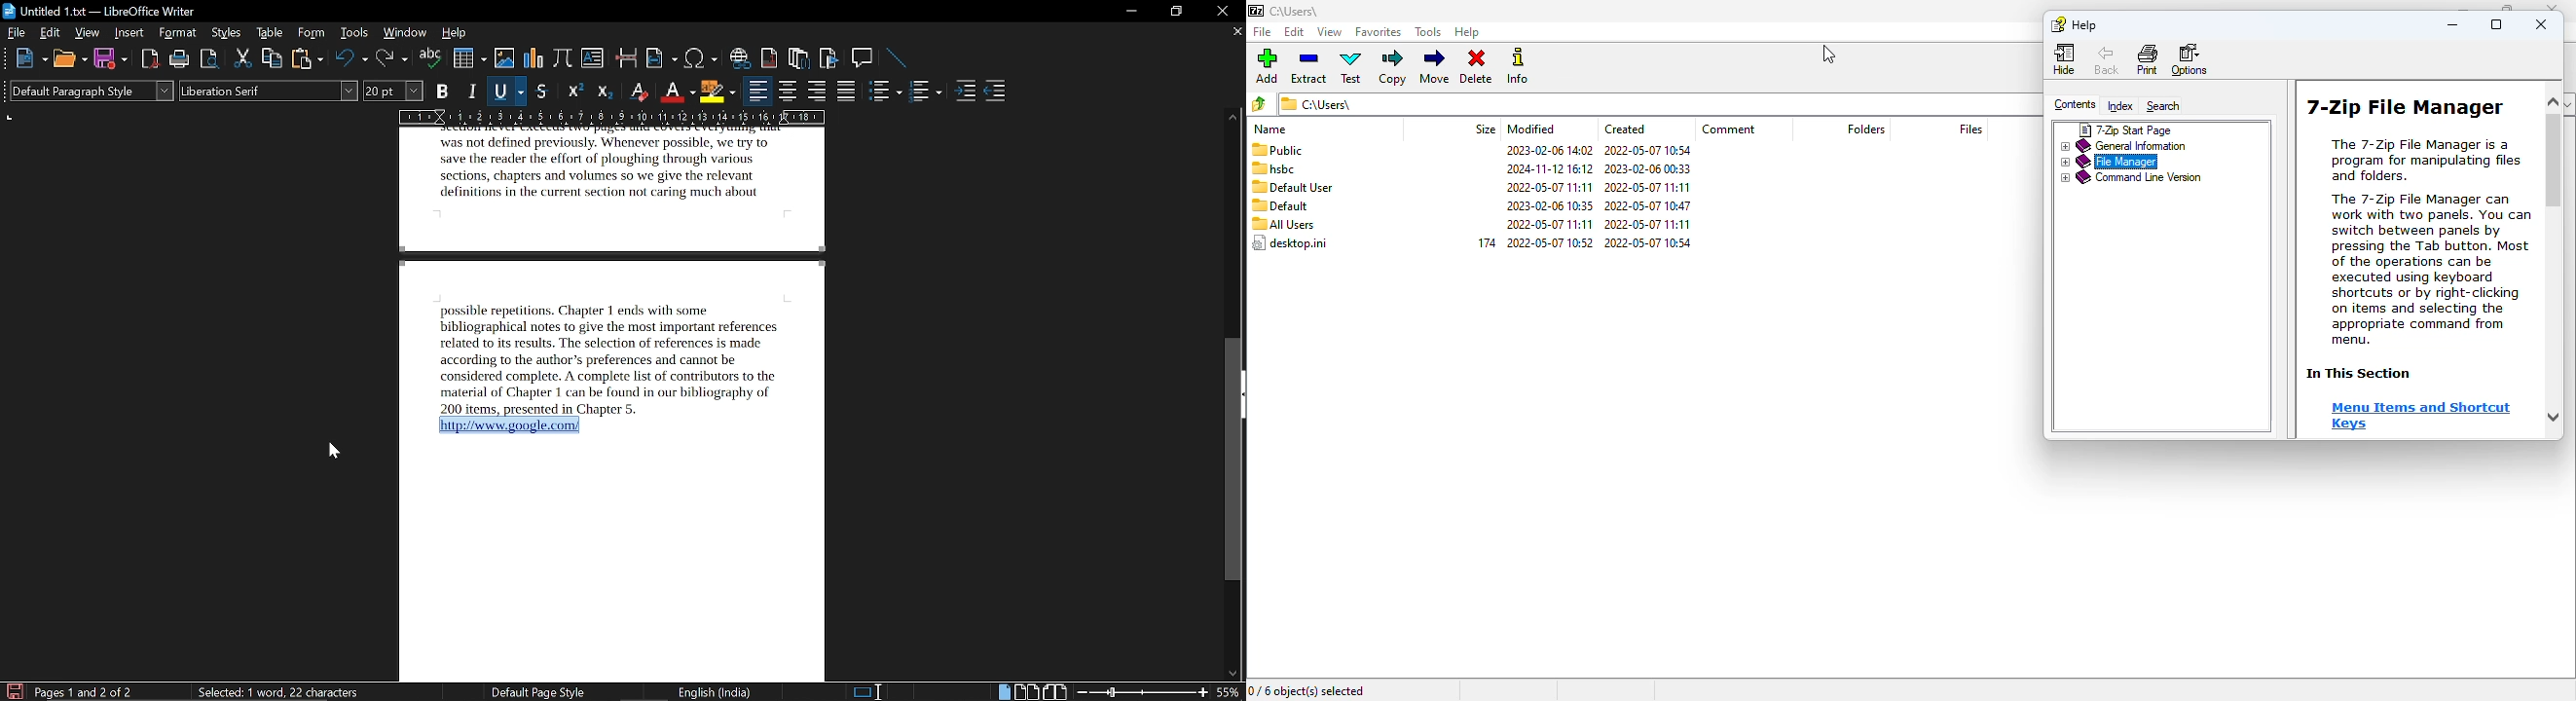 This screenshot has height=728, width=2576. Describe the element at coordinates (1256, 11) in the screenshot. I see `logo` at that location.